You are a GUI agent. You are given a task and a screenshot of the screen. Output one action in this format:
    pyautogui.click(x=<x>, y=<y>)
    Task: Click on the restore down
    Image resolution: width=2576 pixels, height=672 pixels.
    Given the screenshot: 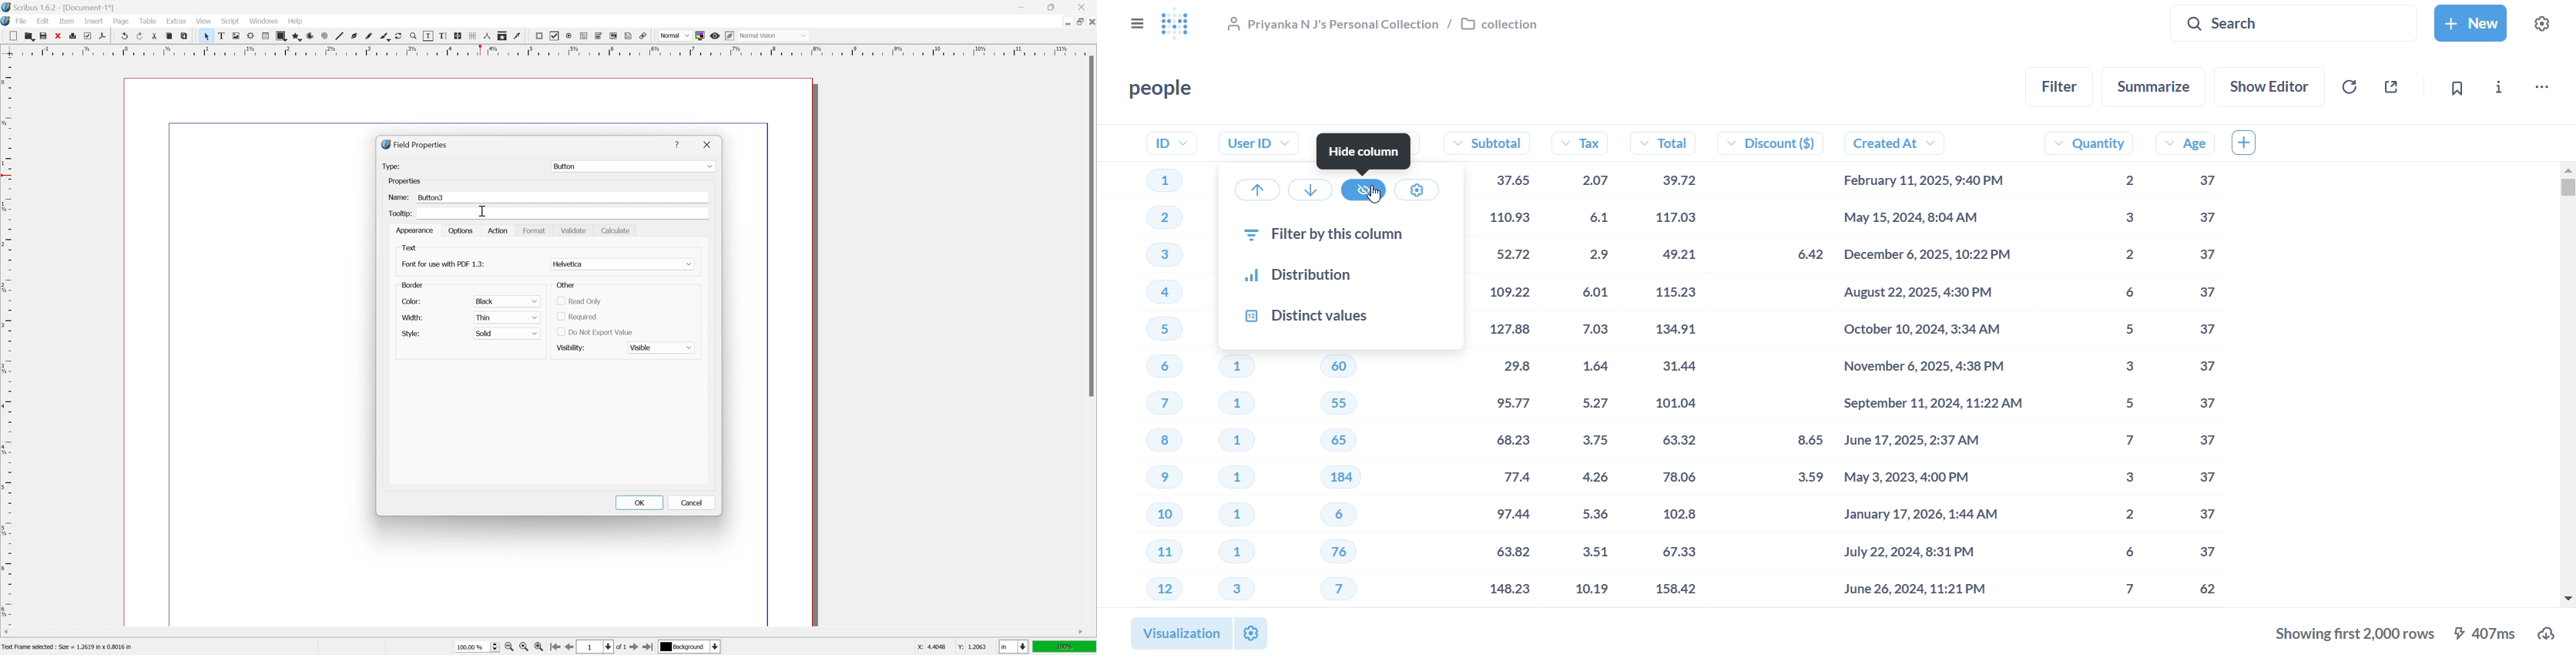 What is the action you would take?
    pyautogui.click(x=1055, y=6)
    